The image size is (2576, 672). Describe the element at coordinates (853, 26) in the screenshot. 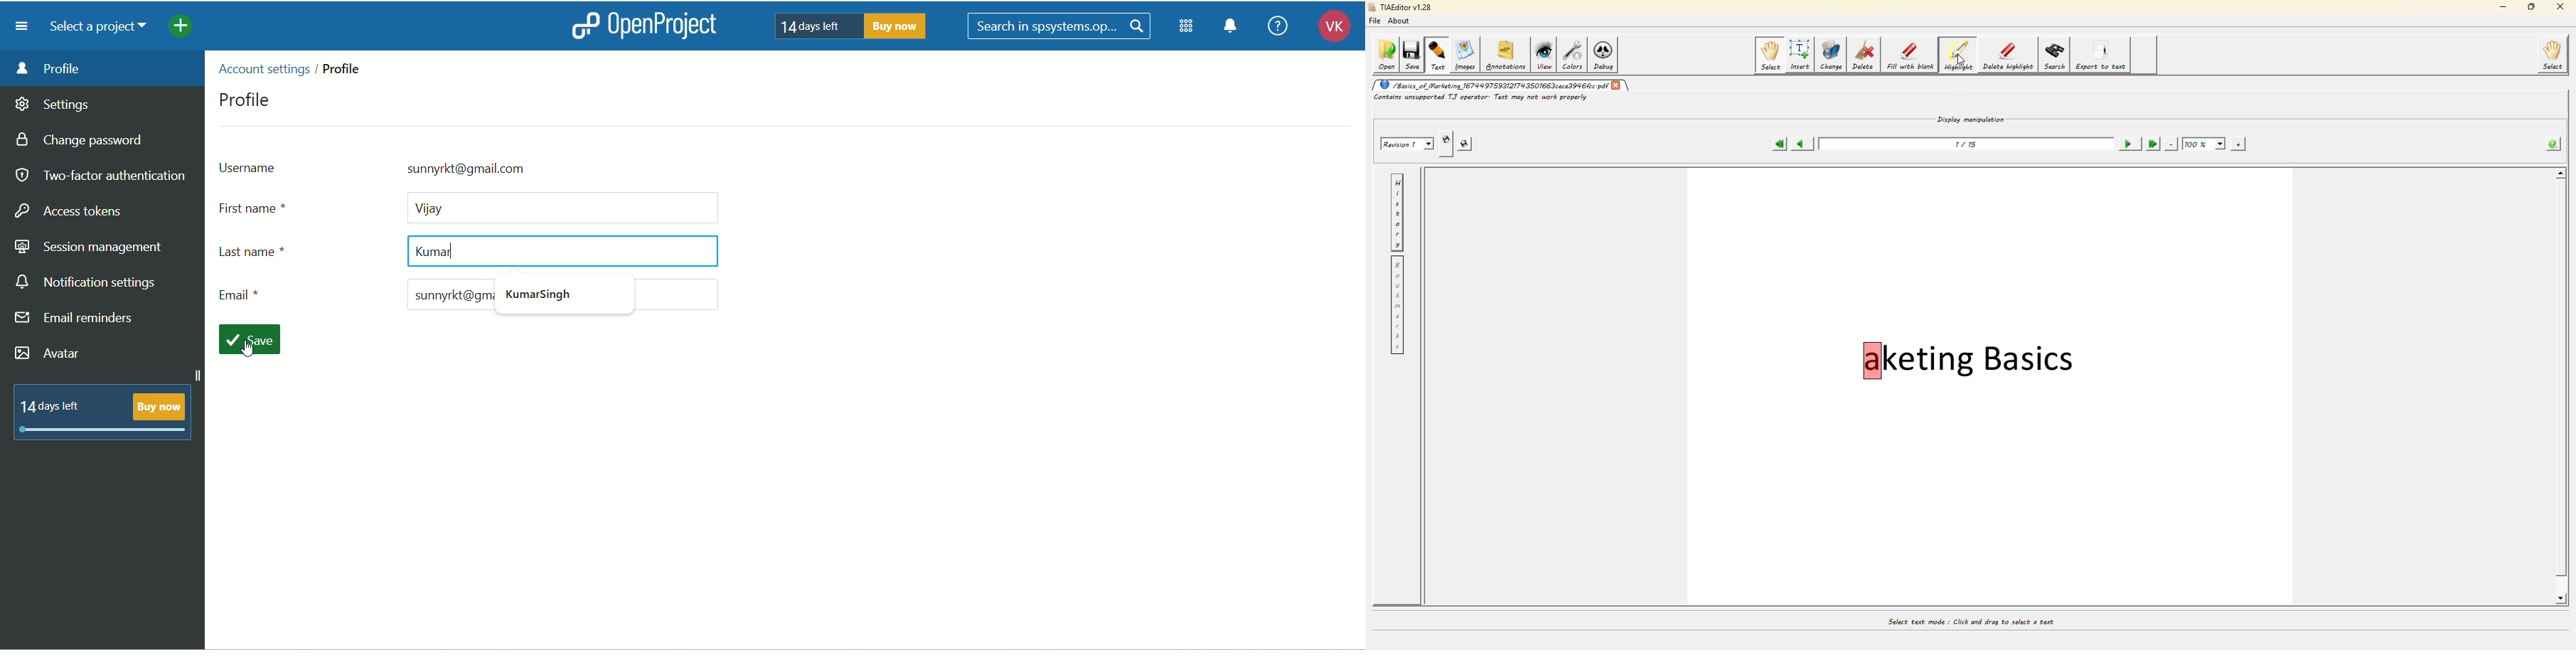

I see `text` at that location.